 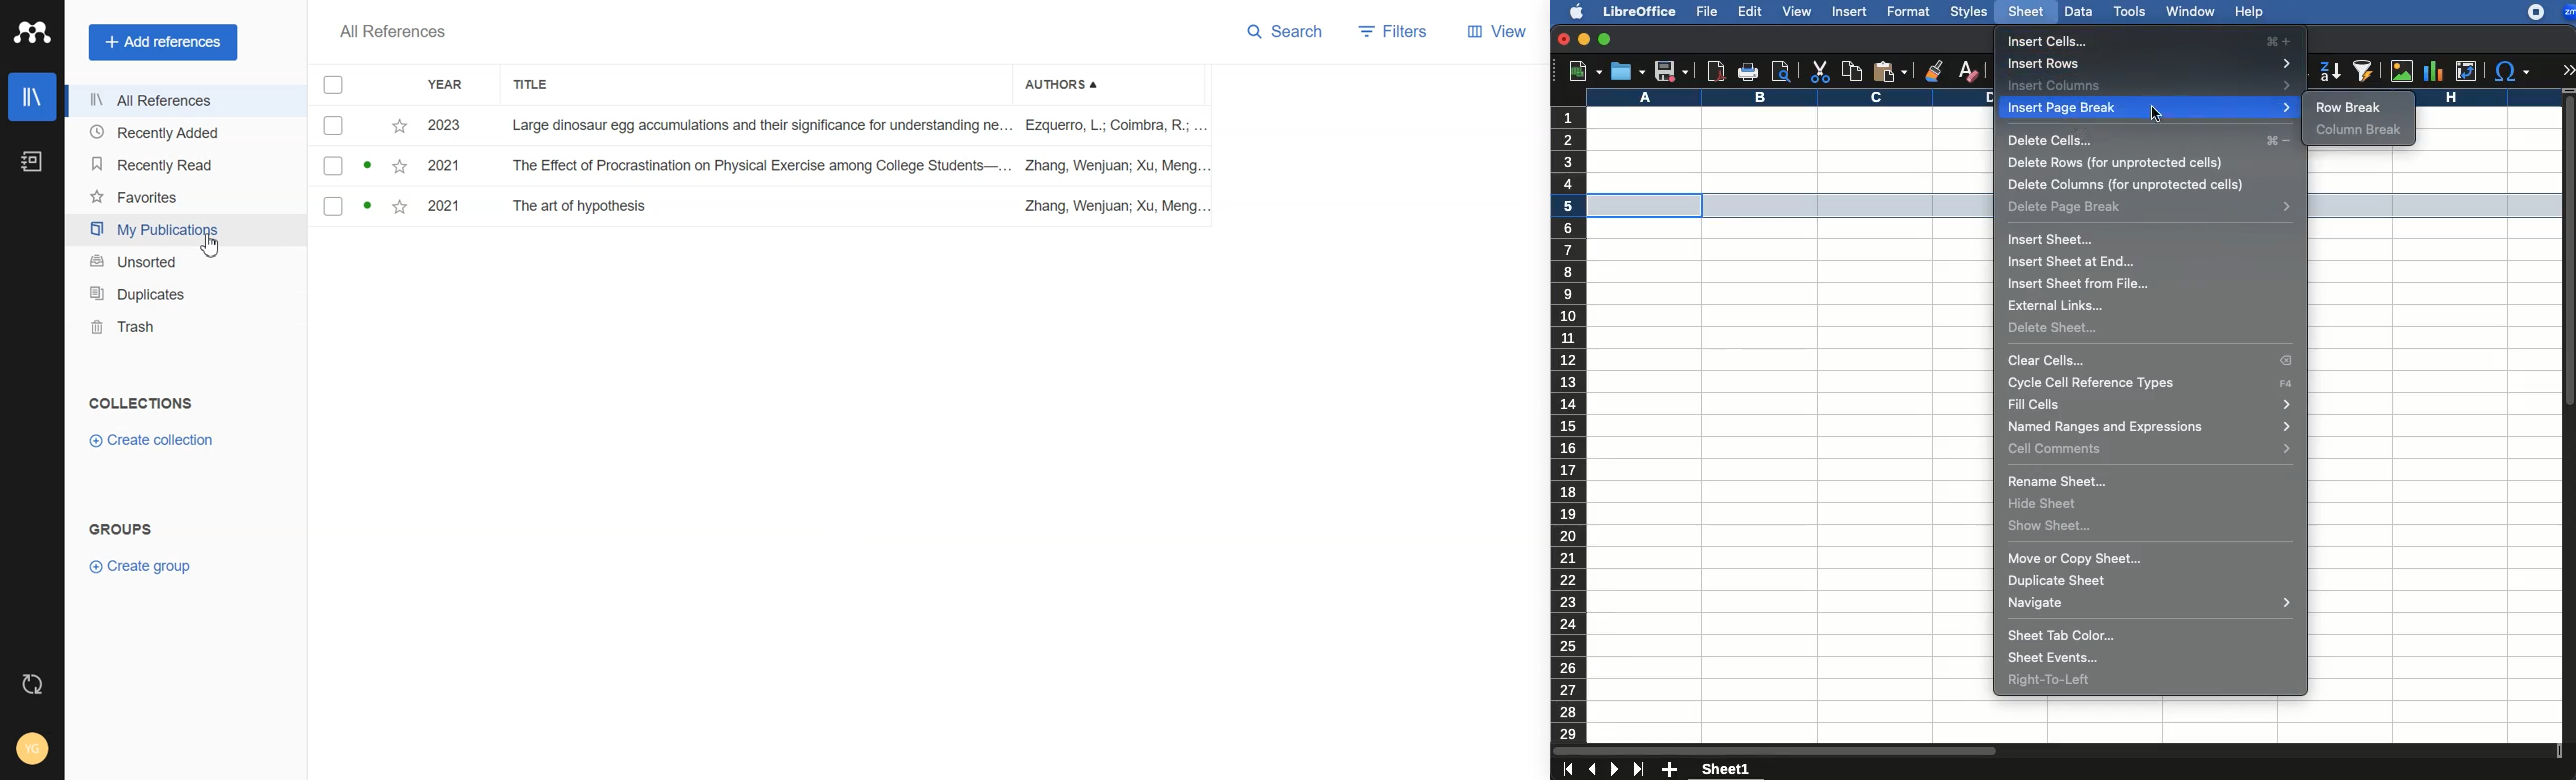 I want to click on sheet1, so click(x=1725, y=771).